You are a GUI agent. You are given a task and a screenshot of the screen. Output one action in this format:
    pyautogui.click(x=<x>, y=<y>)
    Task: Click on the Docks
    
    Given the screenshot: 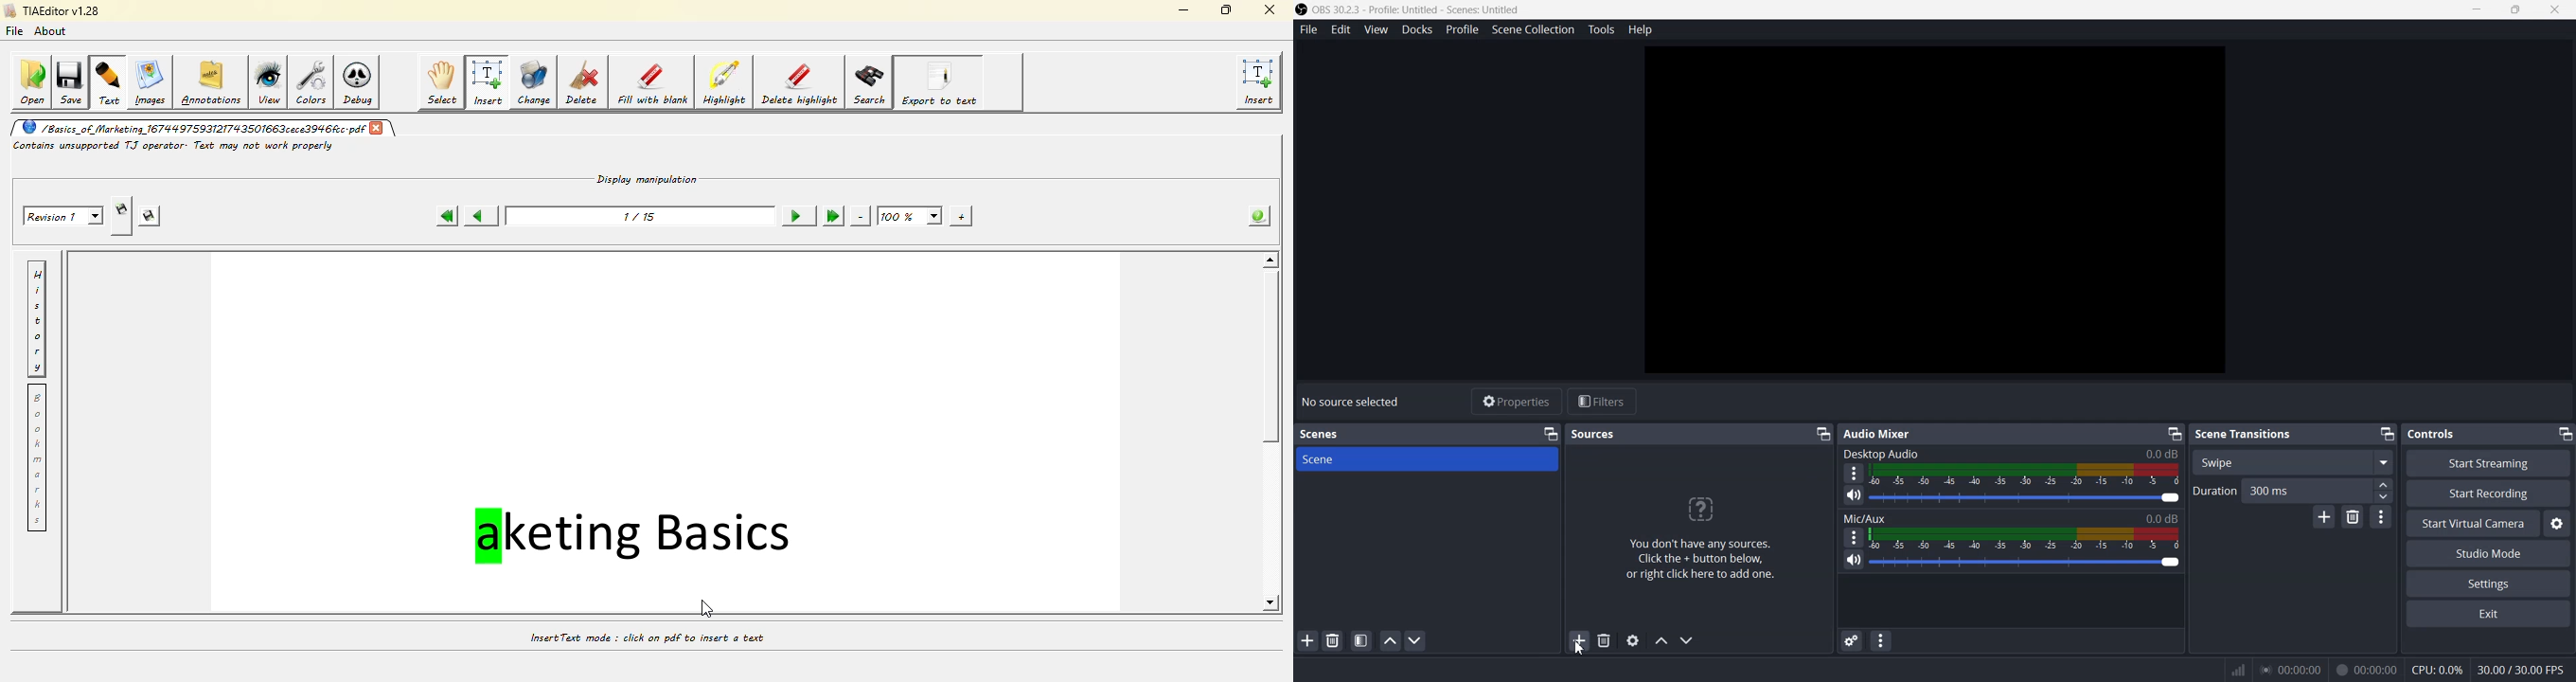 What is the action you would take?
    pyautogui.click(x=1415, y=29)
    